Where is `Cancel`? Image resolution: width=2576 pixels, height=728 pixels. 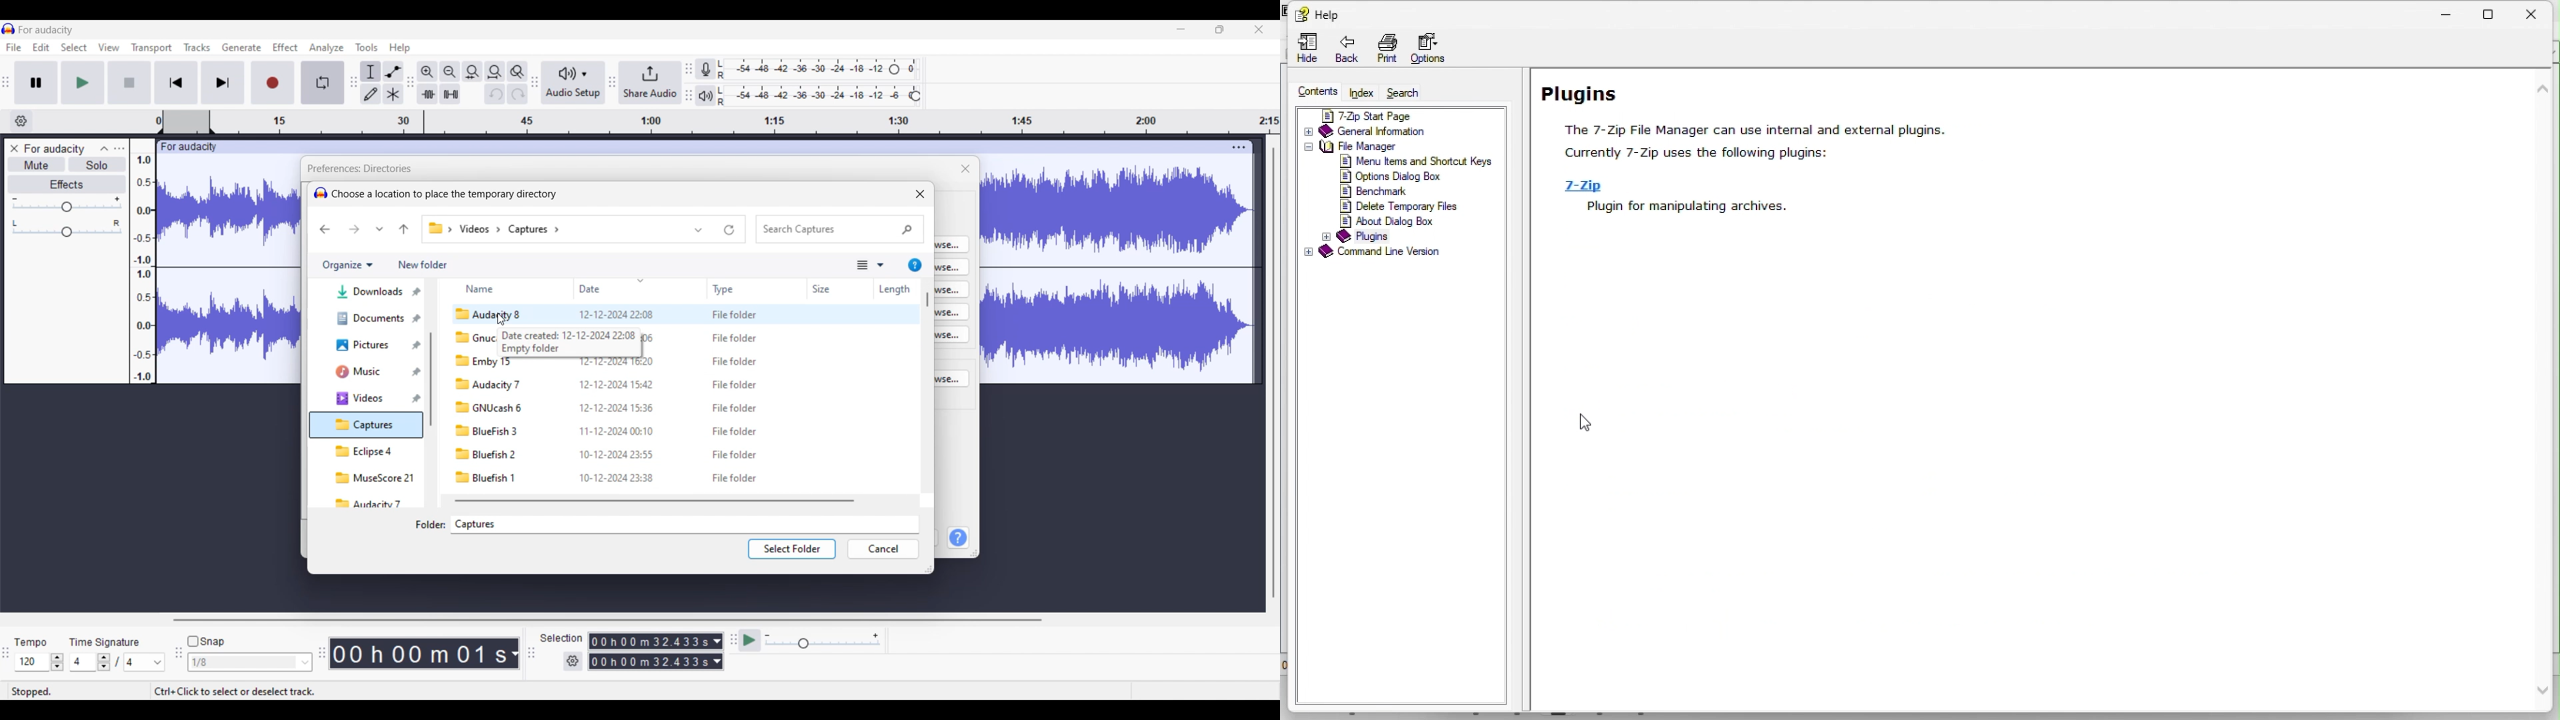
Cancel is located at coordinates (883, 549).